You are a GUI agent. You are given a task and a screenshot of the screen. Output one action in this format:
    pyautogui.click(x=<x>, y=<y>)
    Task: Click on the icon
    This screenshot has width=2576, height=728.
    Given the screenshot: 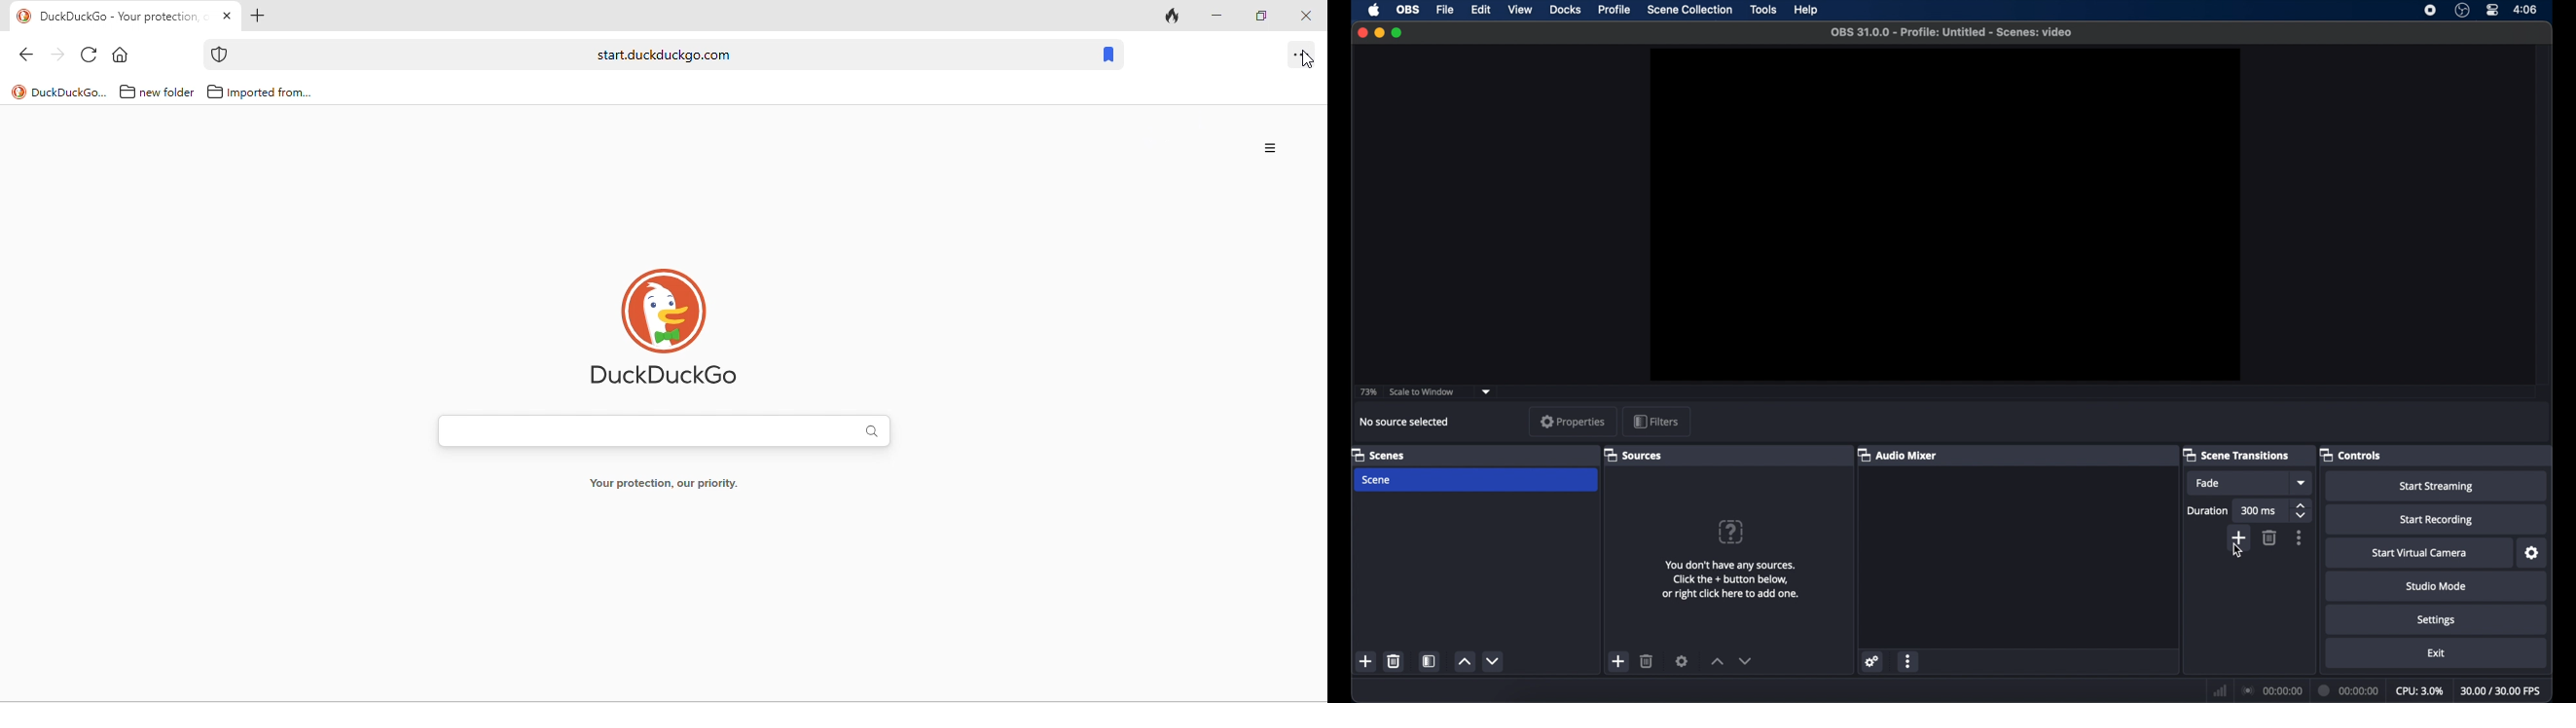 What is the action you would take?
    pyautogui.click(x=221, y=55)
    